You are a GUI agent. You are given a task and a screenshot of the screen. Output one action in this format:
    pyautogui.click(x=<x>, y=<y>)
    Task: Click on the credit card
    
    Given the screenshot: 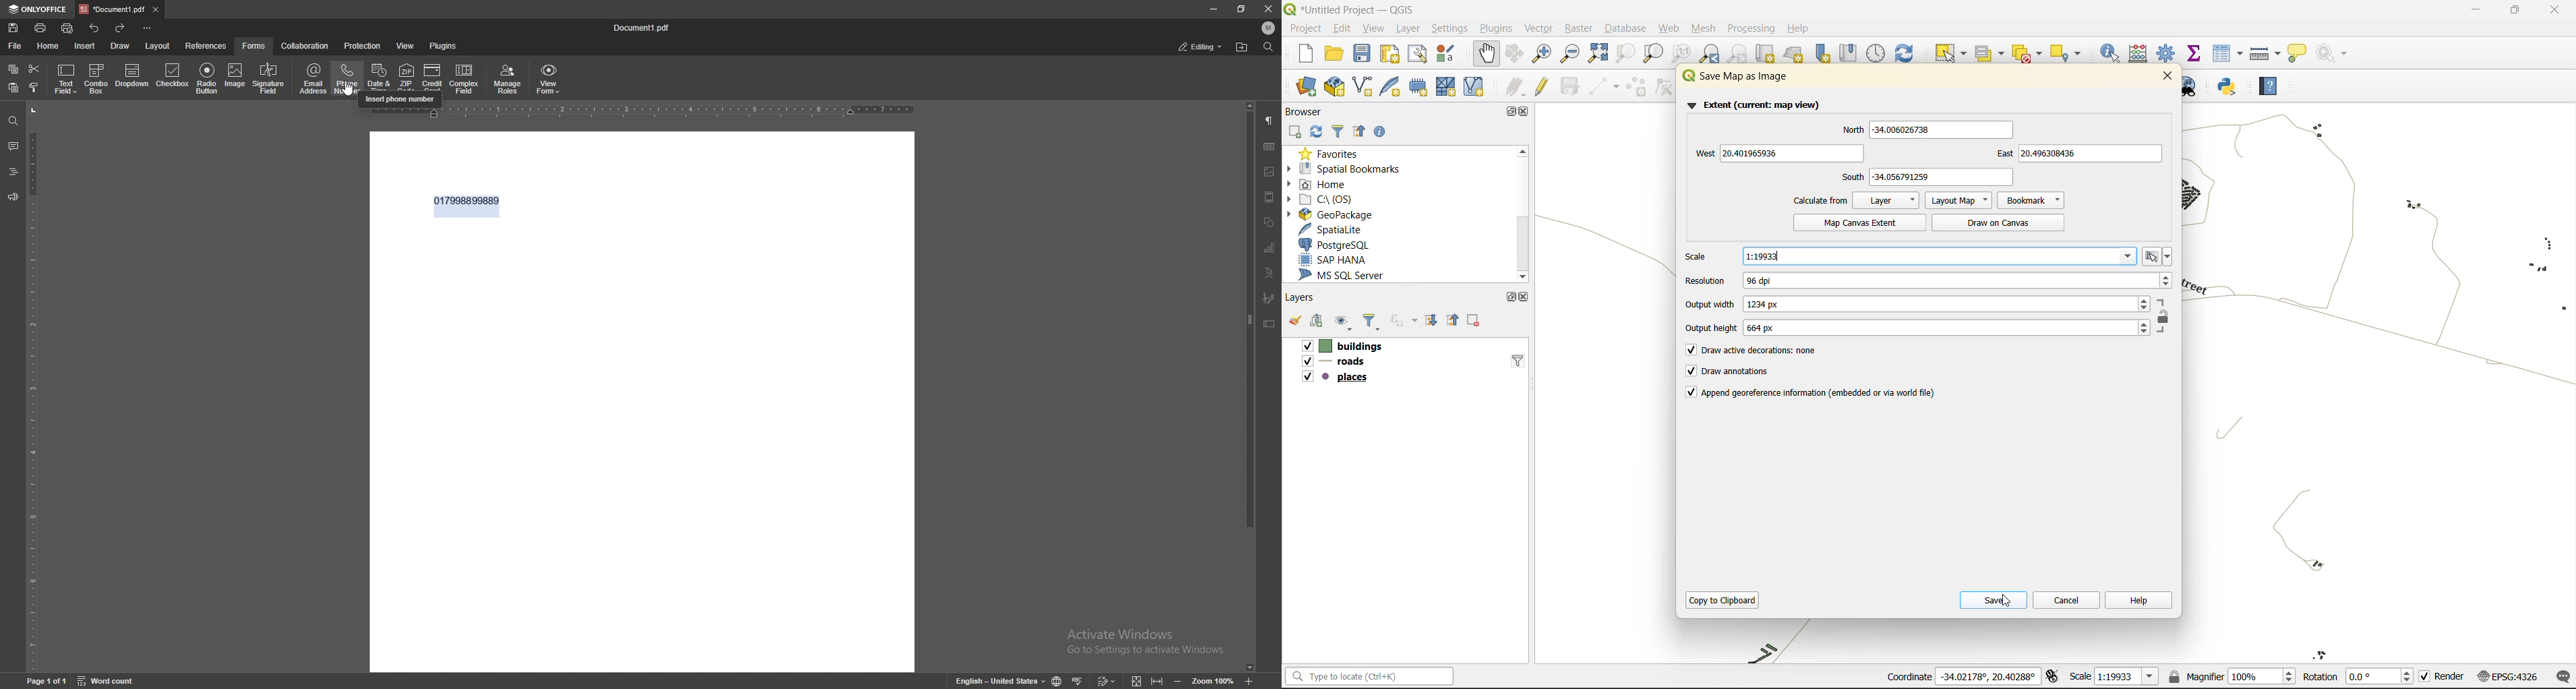 What is the action you would take?
    pyautogui.click(x=433, y=77)
    